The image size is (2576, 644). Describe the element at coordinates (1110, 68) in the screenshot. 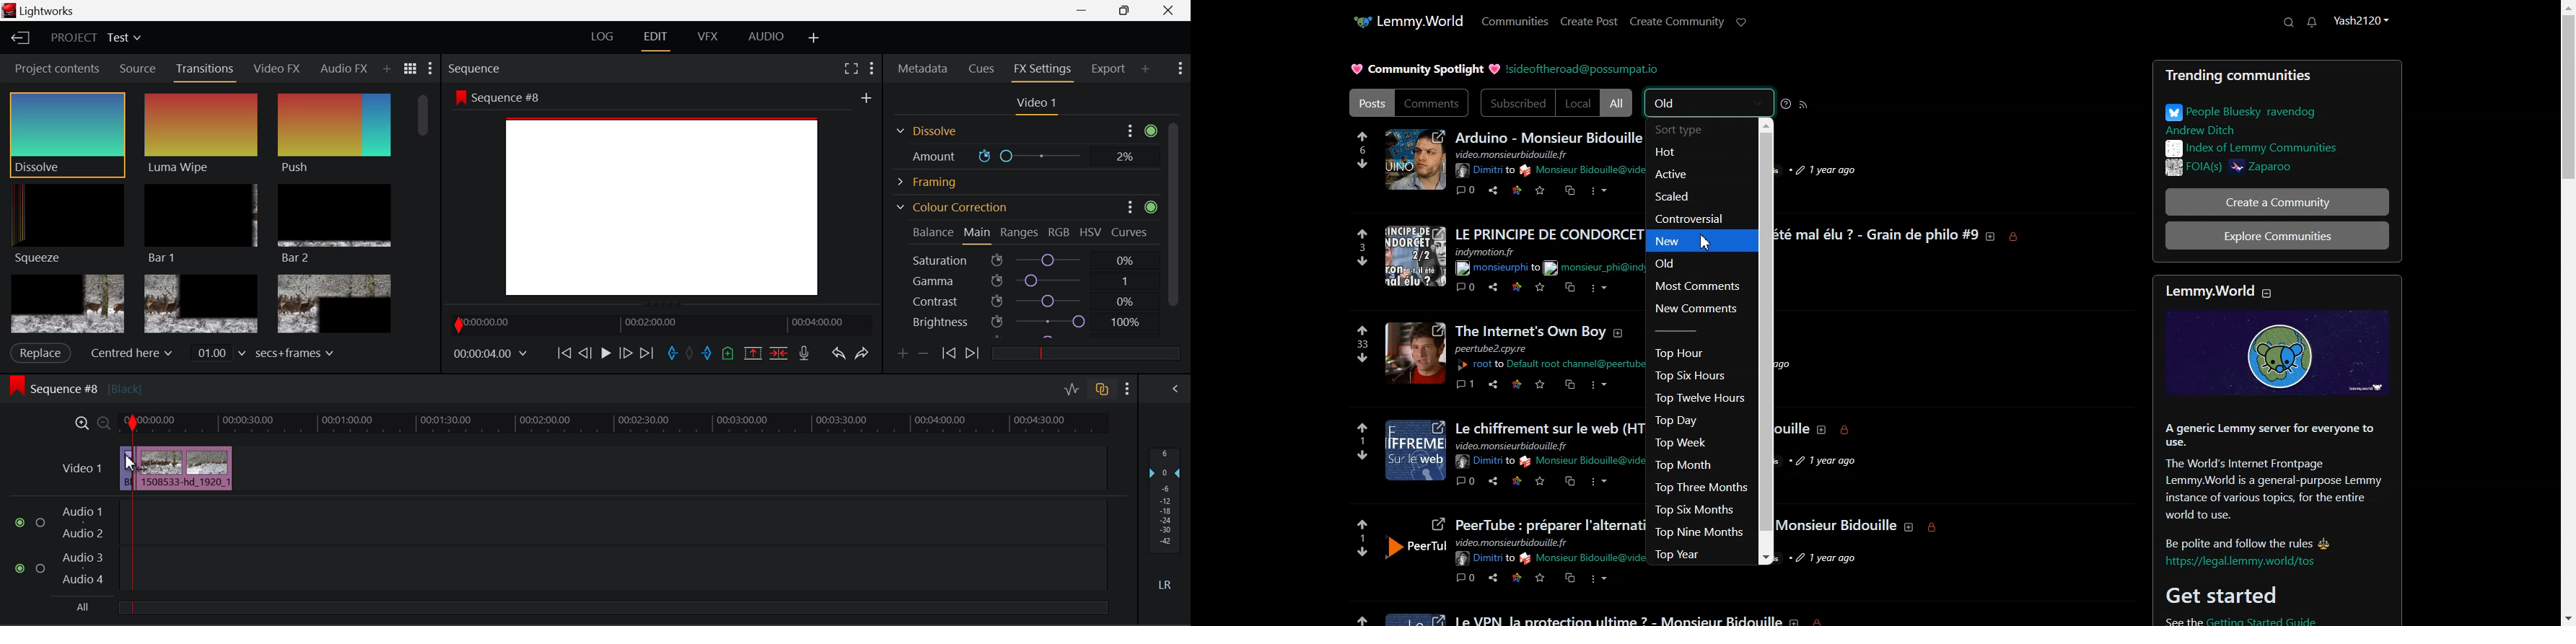

I see `Export Panel` at that location.